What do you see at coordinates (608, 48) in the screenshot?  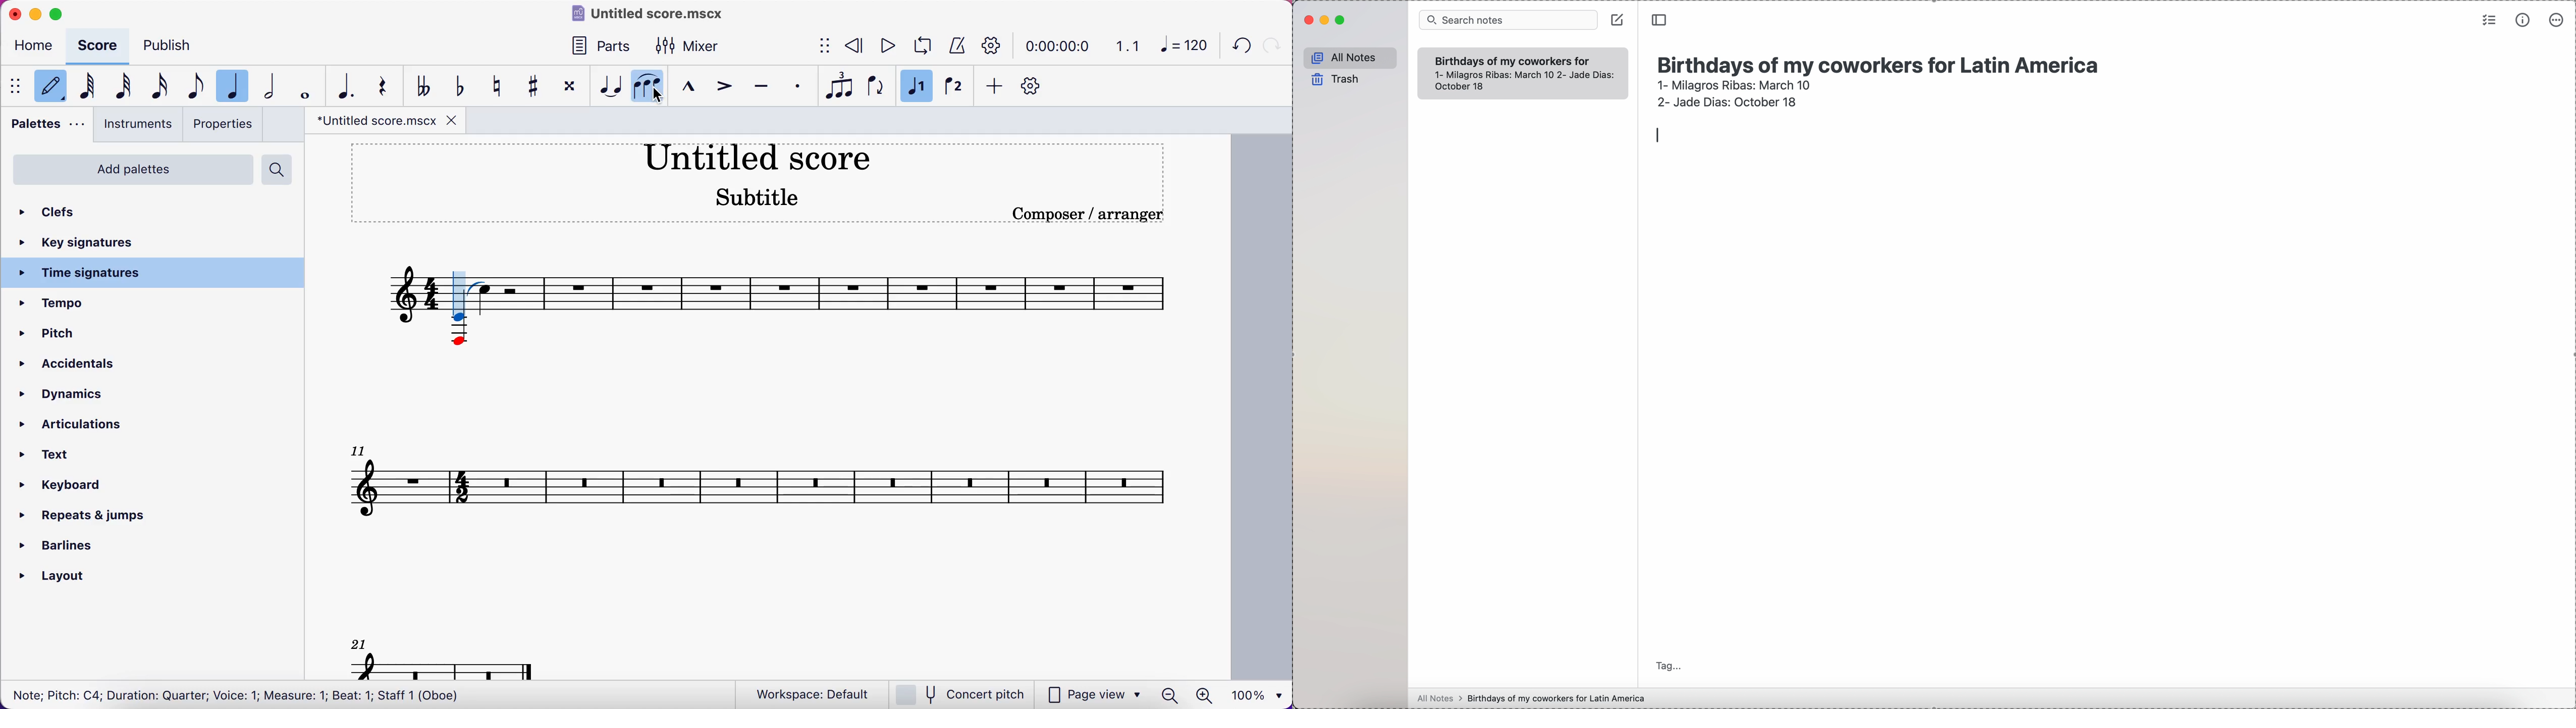 I see `parts` at bounding box center [608, 48].